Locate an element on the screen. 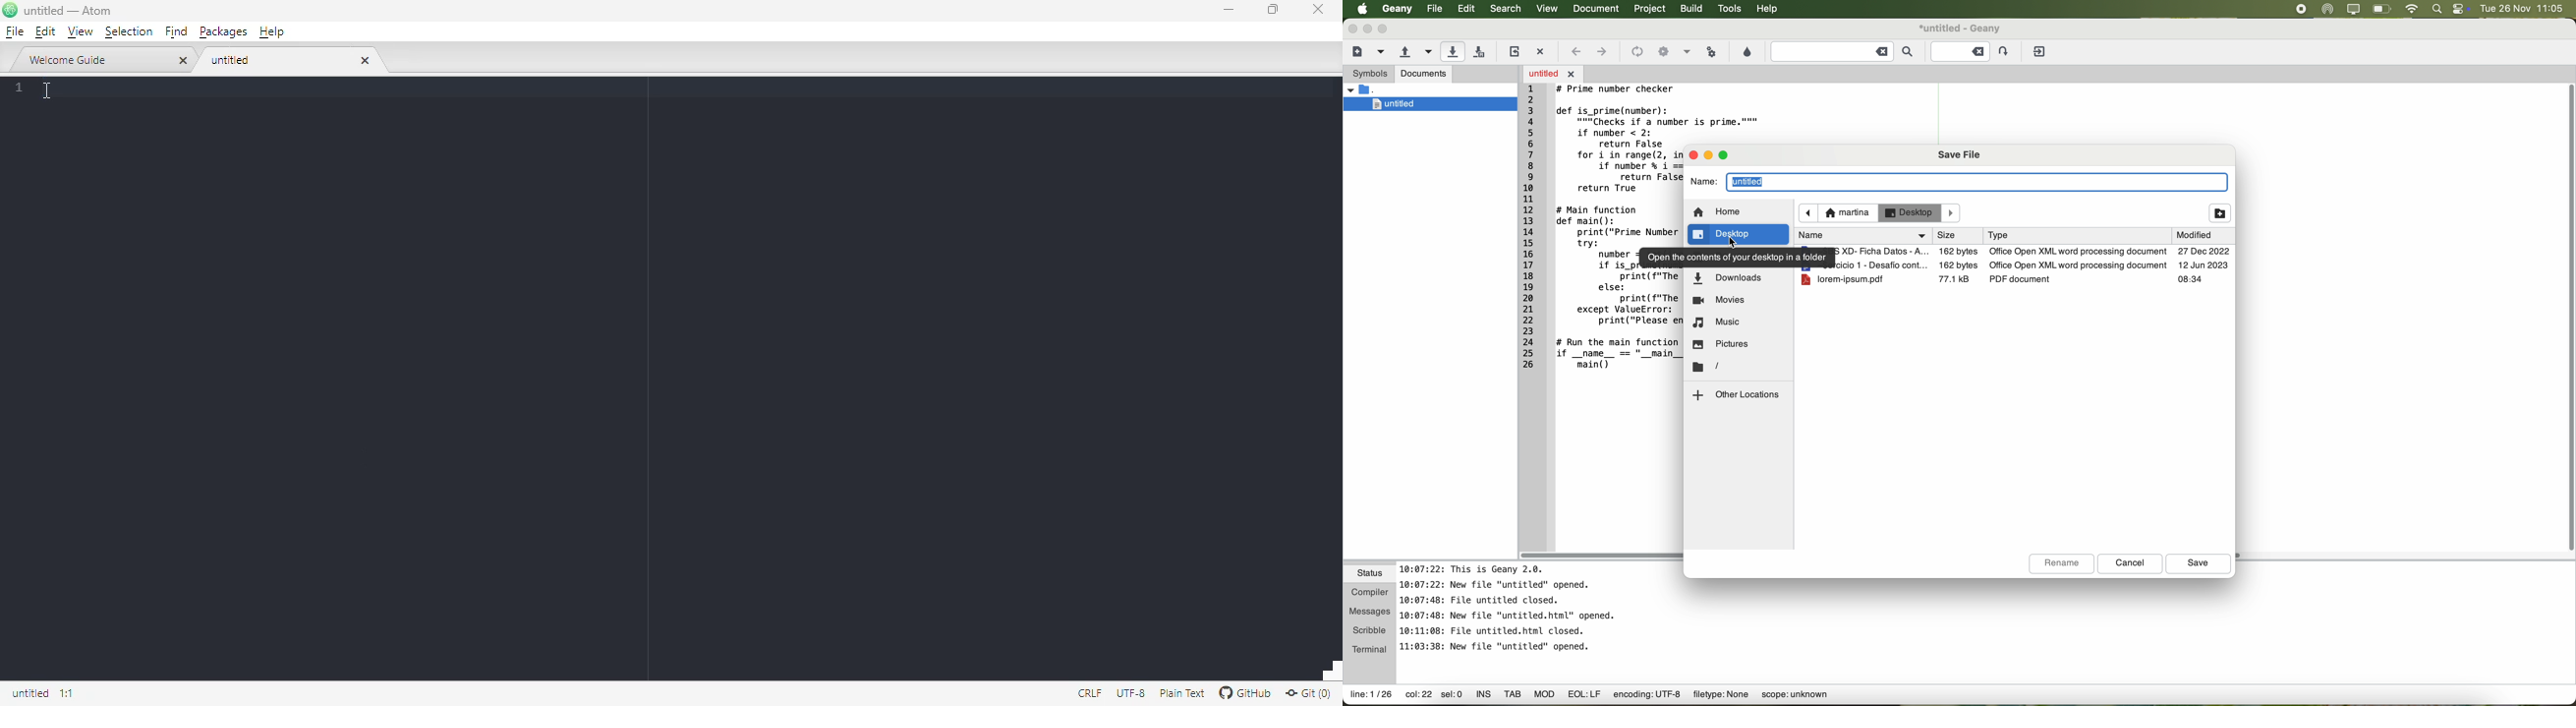 The image size is (2576, 728). tools is located at coordinates (1730, 10).